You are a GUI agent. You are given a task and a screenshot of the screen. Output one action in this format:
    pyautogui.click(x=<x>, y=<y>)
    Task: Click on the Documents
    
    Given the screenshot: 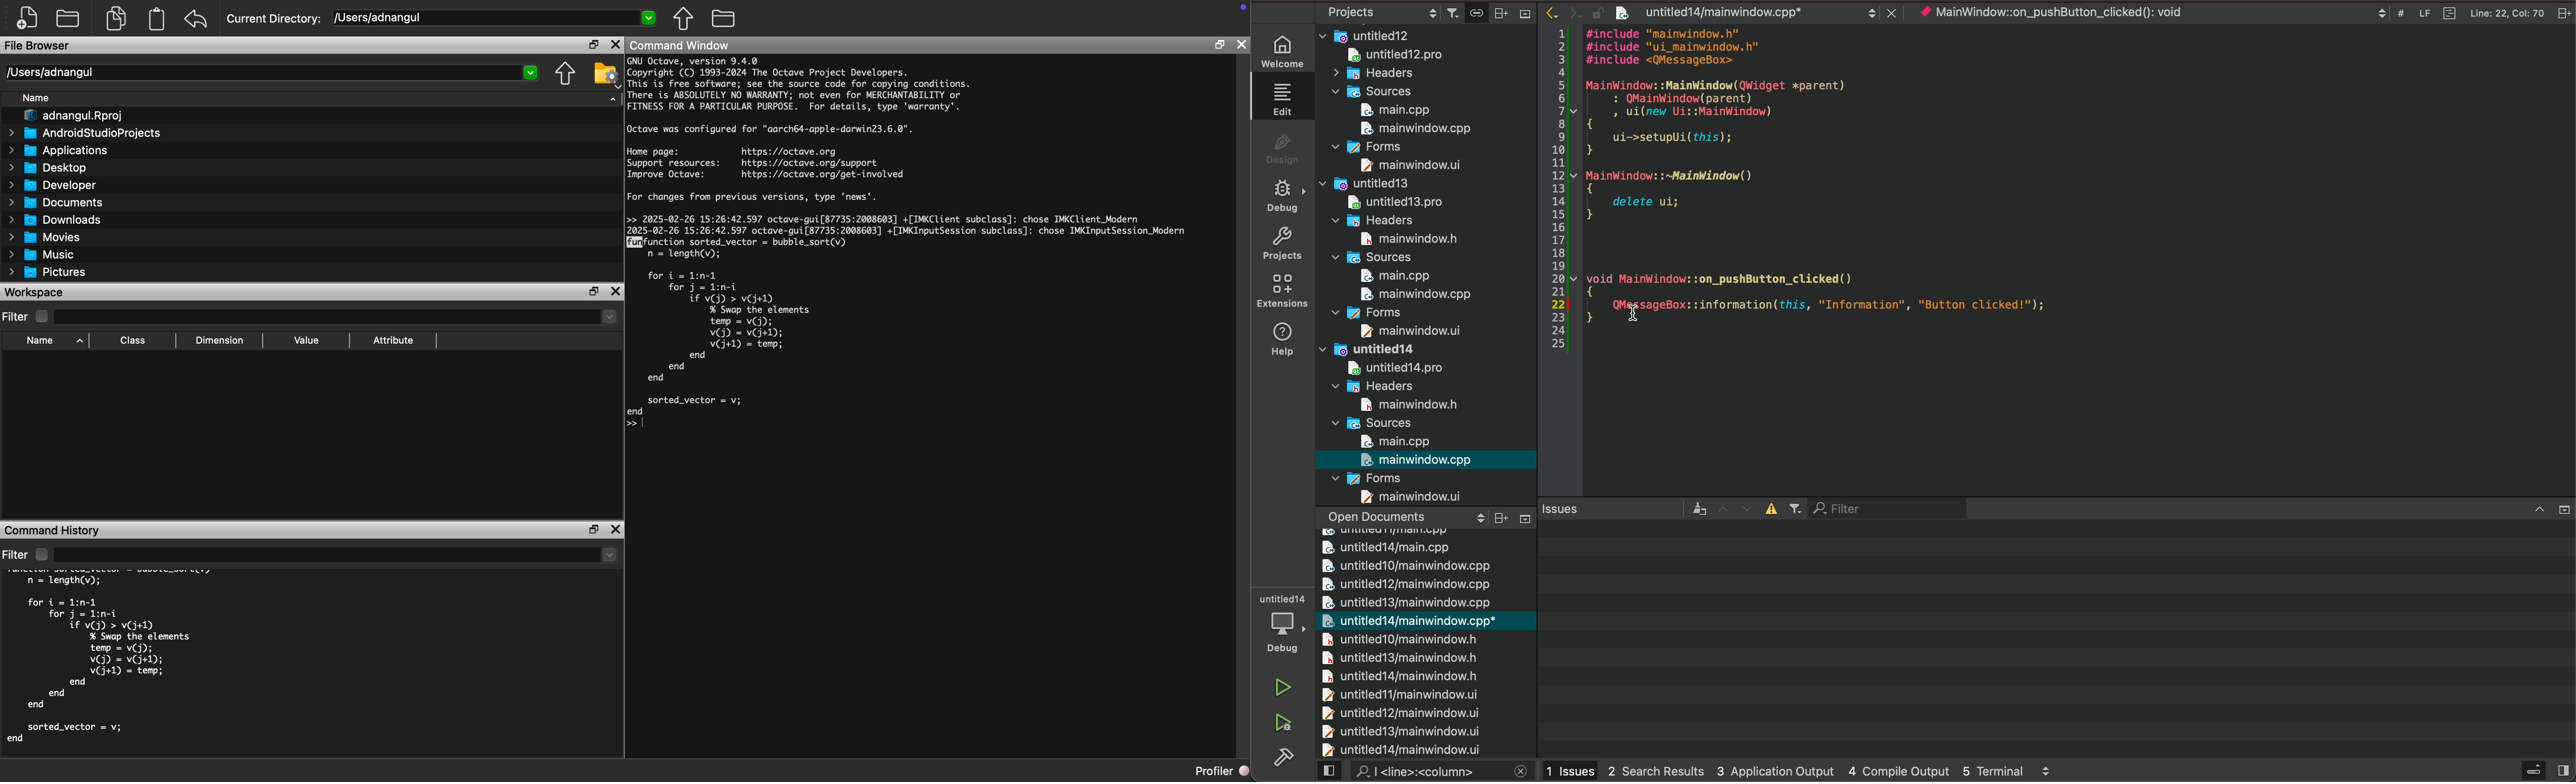 What is the action you would take?
    pyautogui.click(x=55, y=202)
    